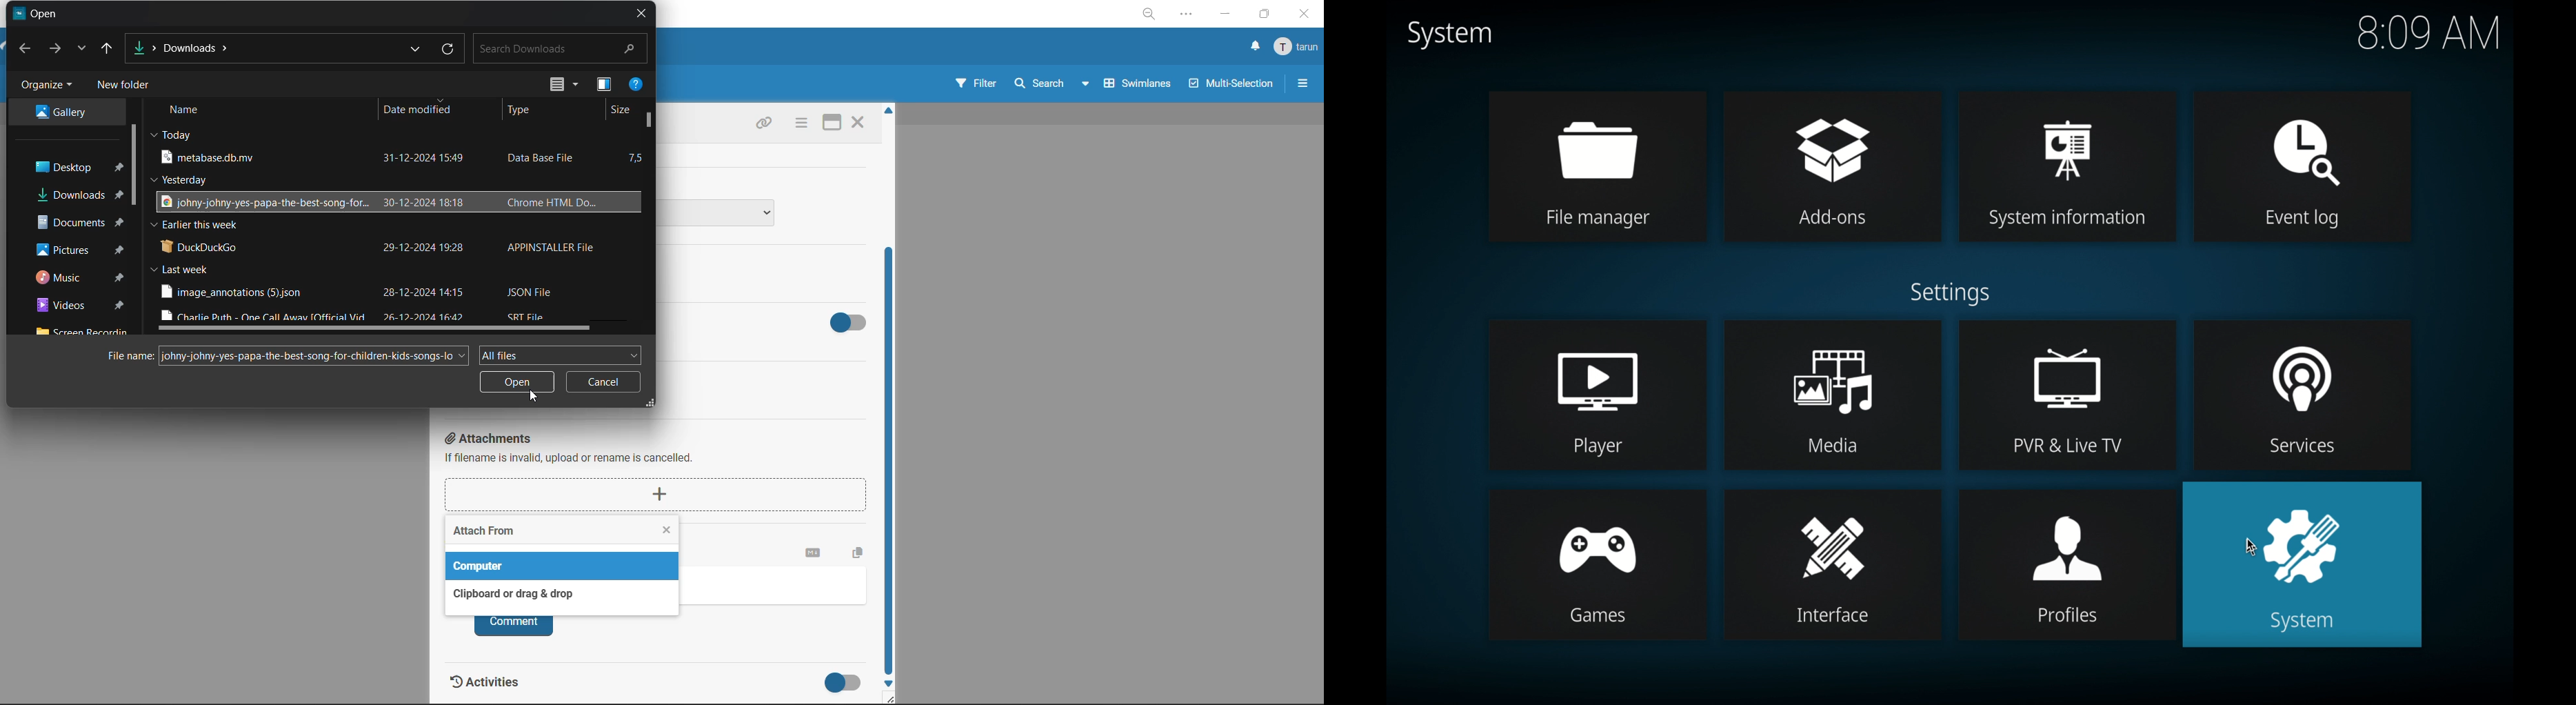  I want to click on pictures, so click(68, 250).